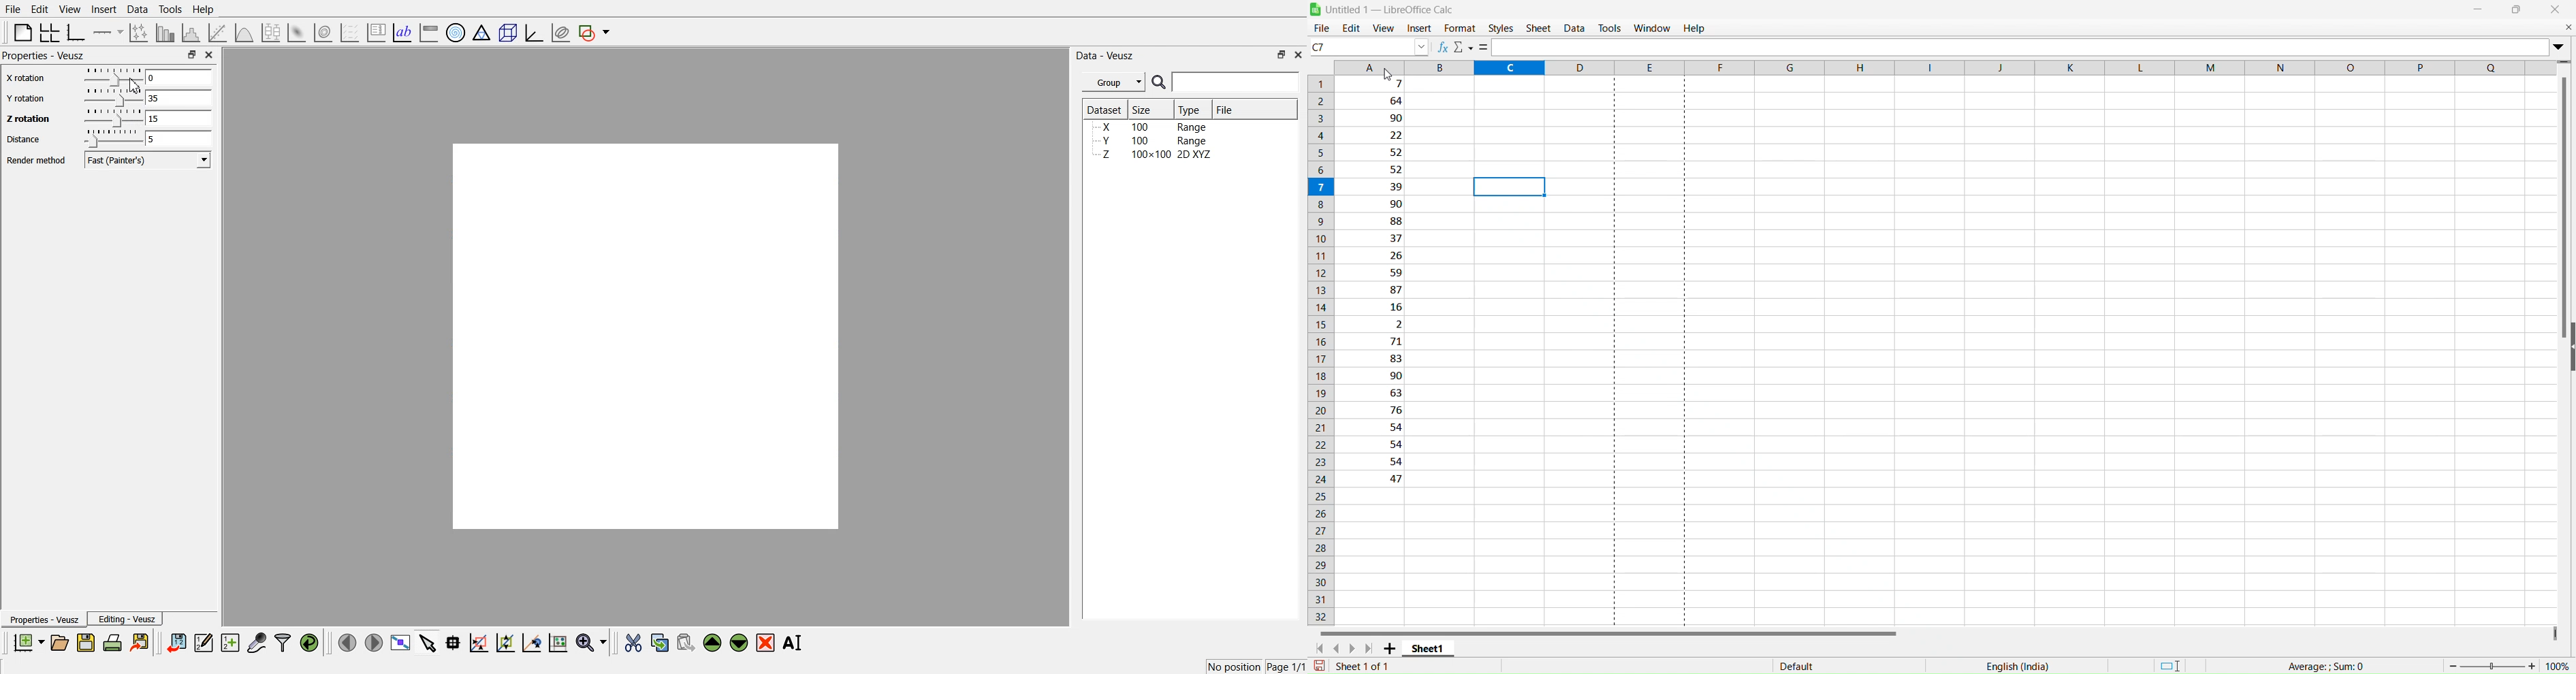 Image resolution: width=2576 pixels, height=700 pixels. What do you see at coordinates (661, 642) in the screenshot?
I see `Copy the selected widget` at bounding box center [661, 642].